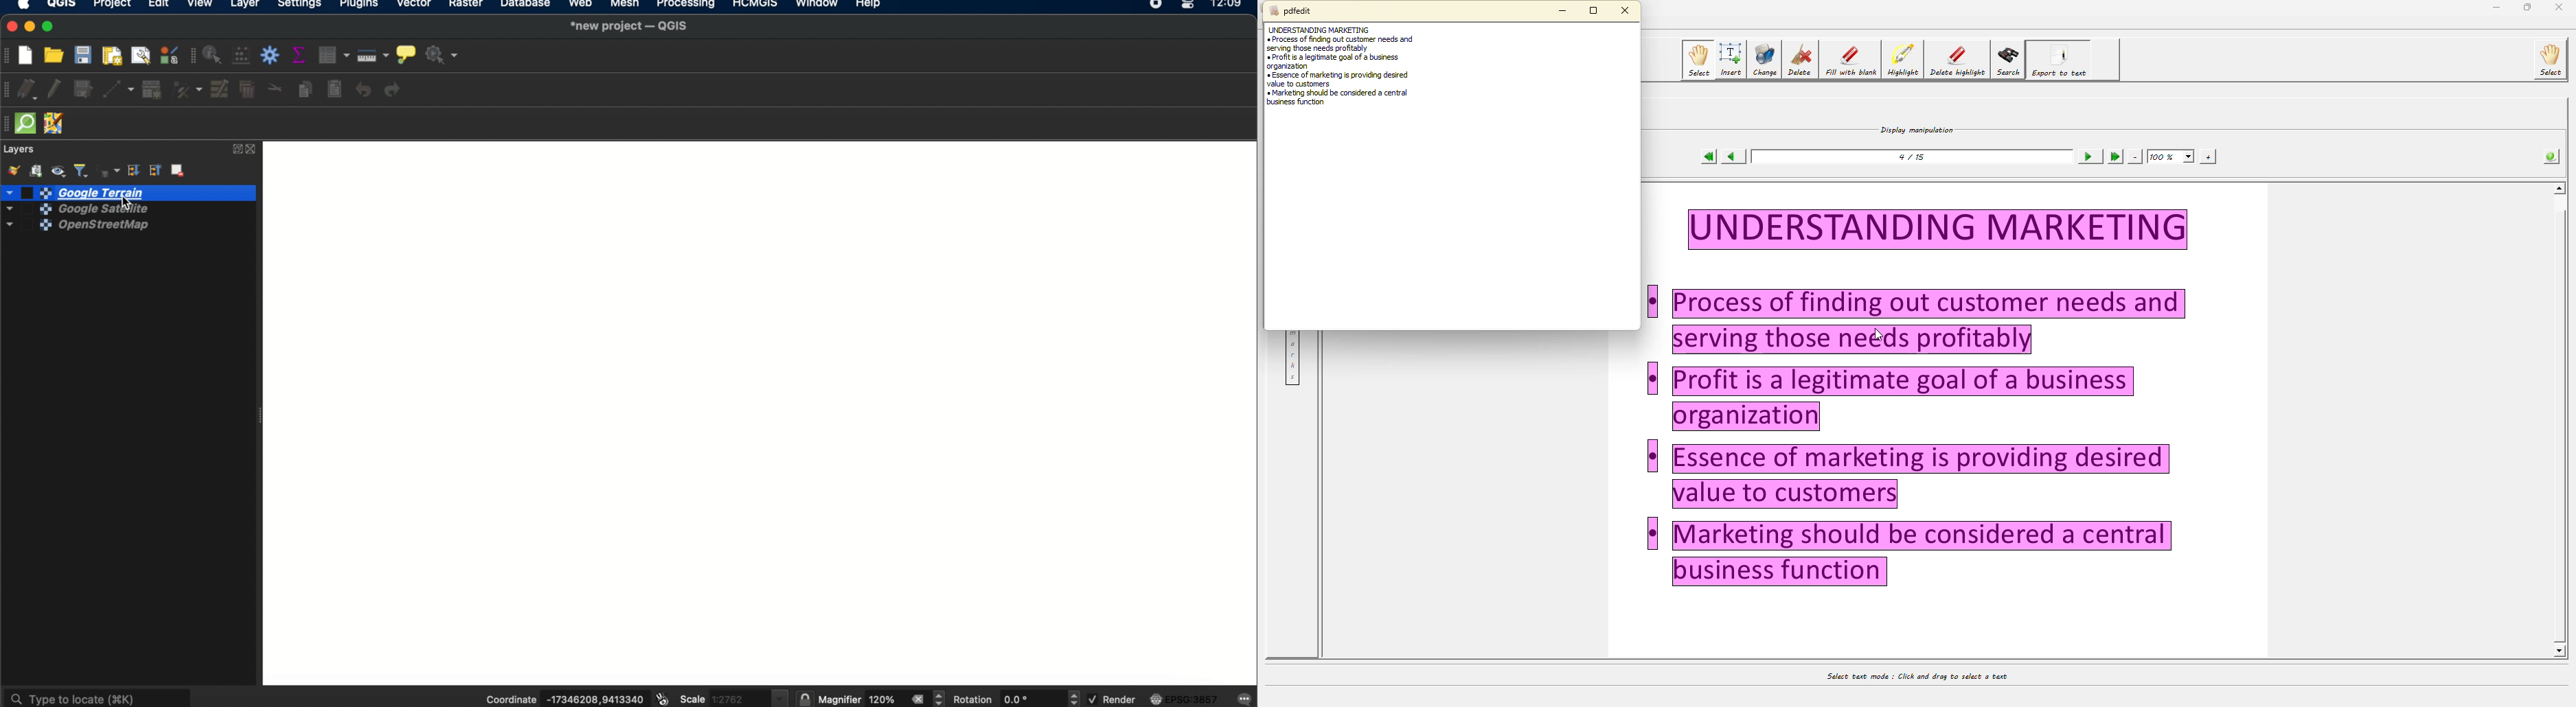  Describe the element at coordinates (82, 170) in the screenshot. I see `filter legend` at that location.